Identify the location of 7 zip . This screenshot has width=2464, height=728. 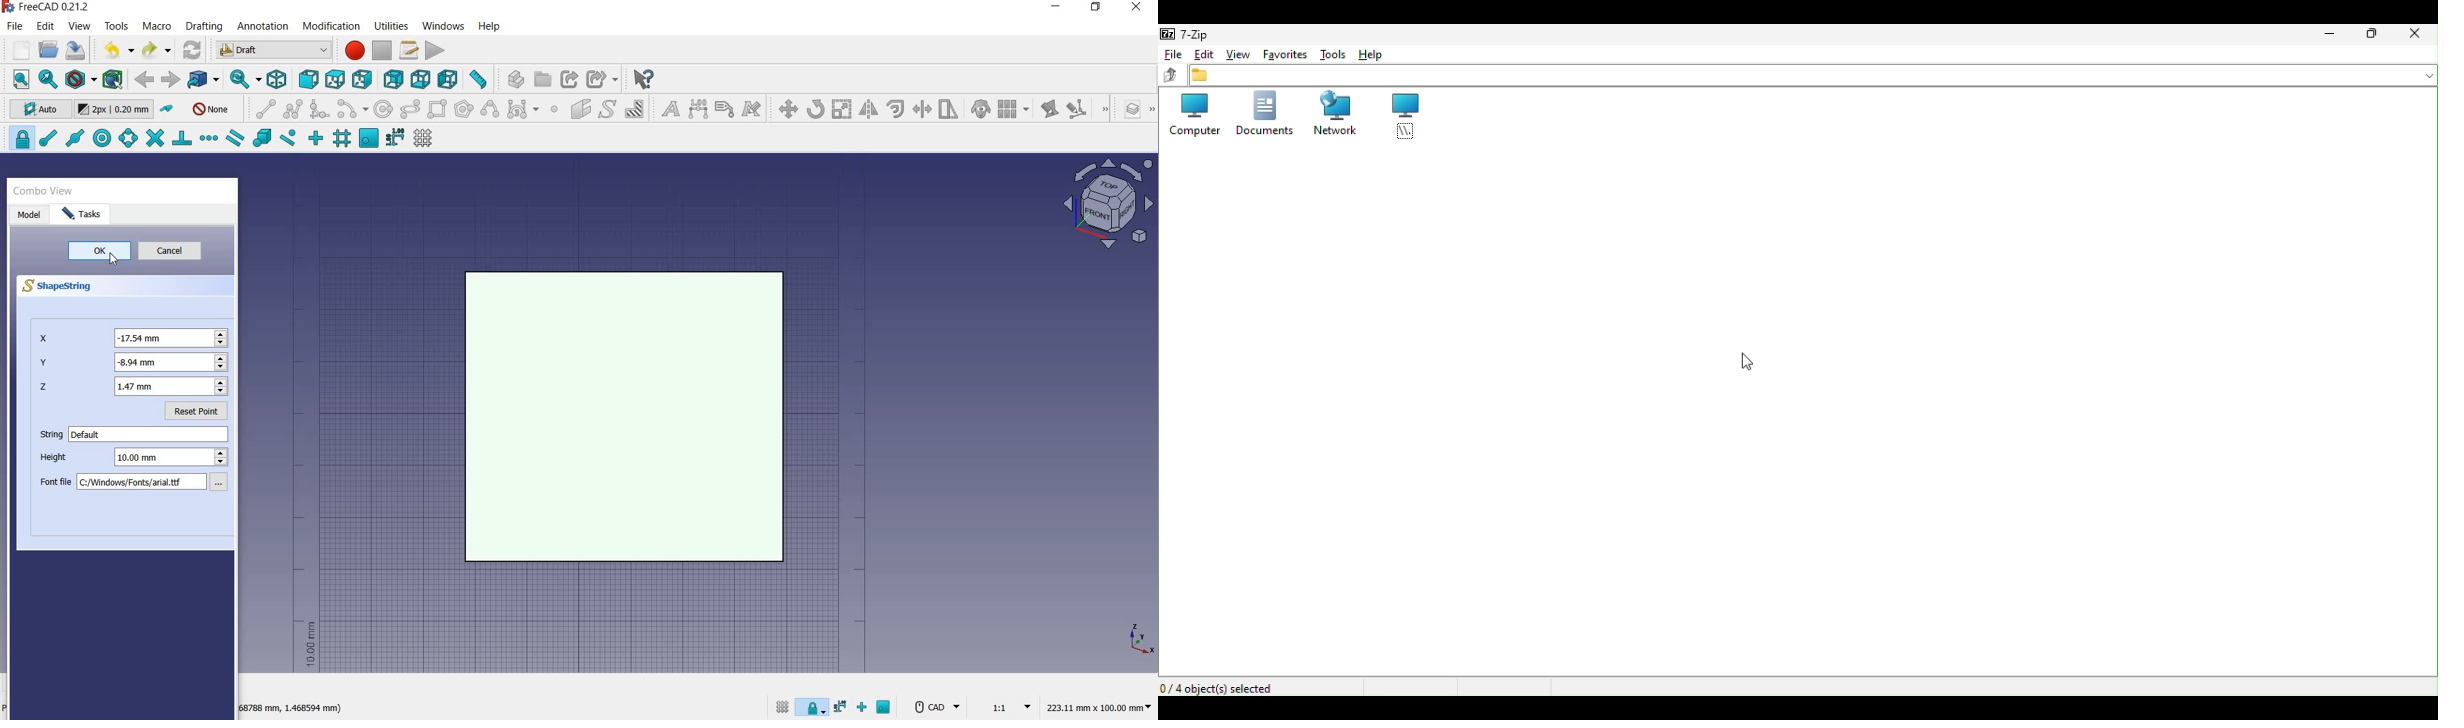
(1189, 32).